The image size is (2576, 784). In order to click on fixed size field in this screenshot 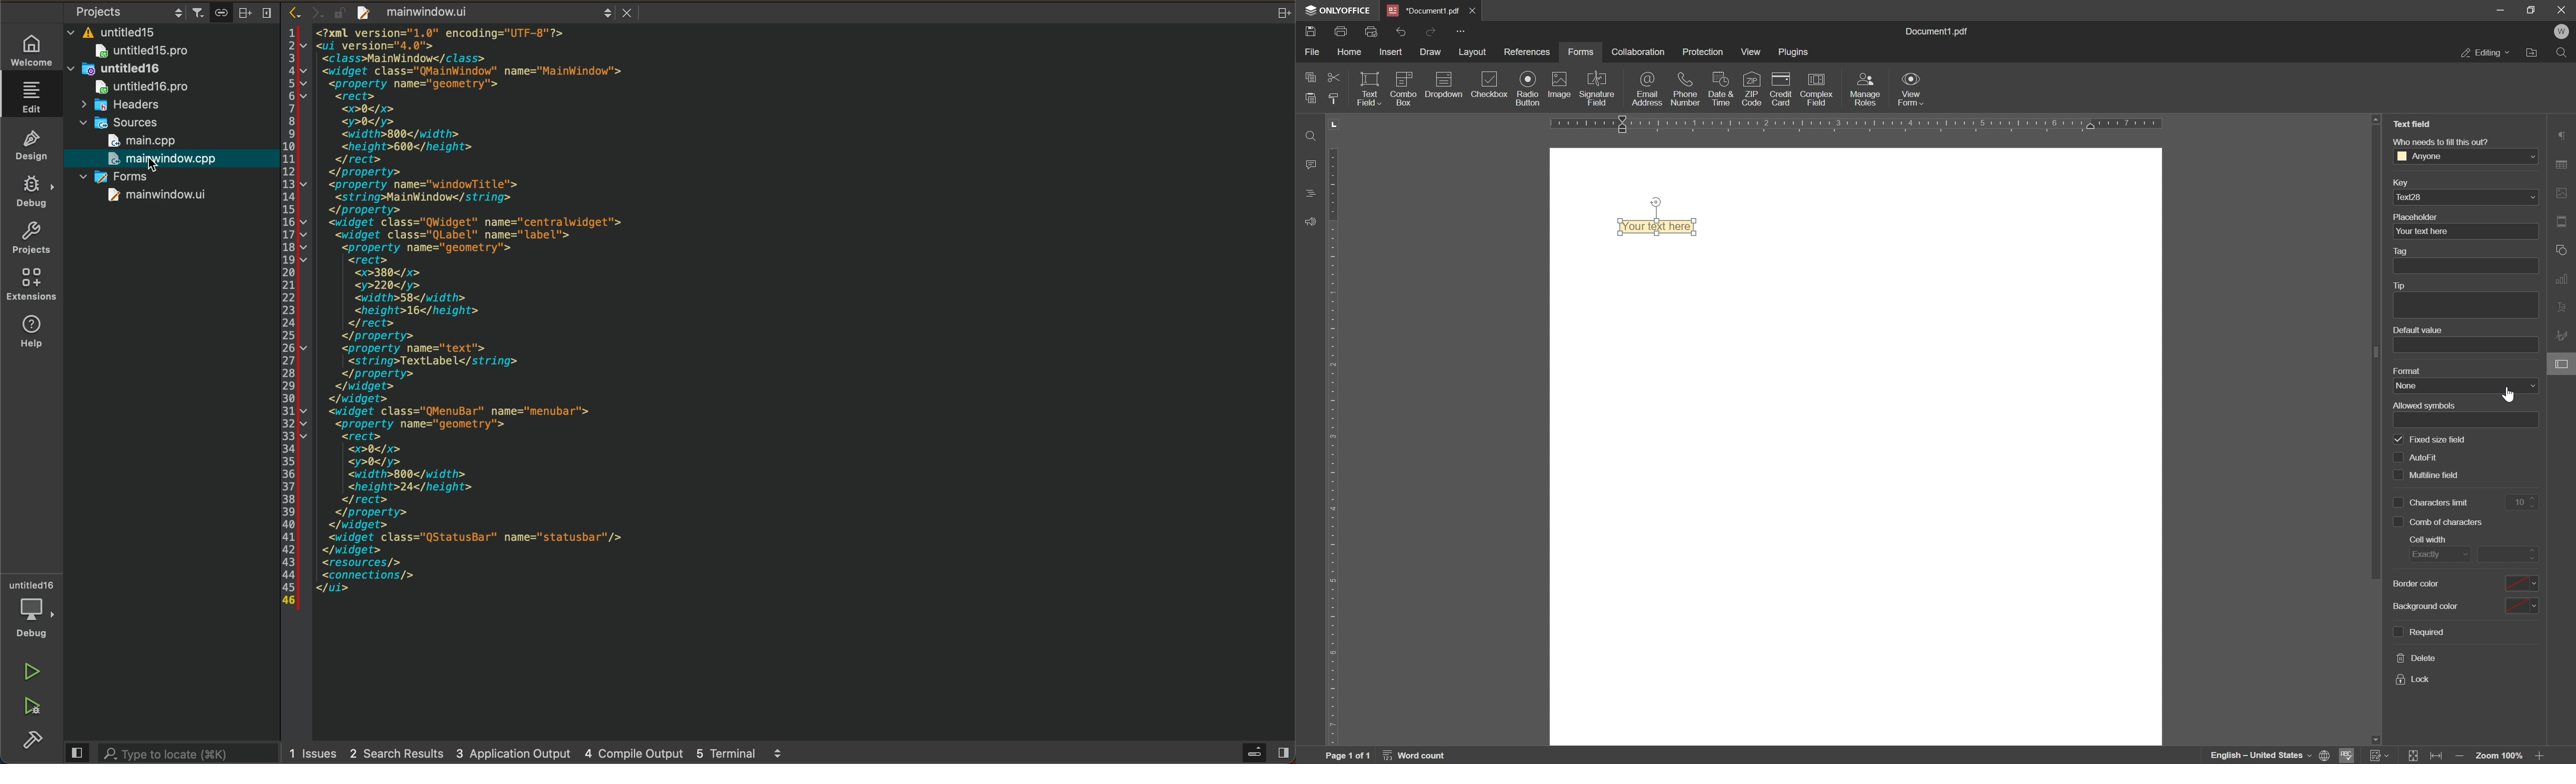, I will do `click(2429, 440)`.